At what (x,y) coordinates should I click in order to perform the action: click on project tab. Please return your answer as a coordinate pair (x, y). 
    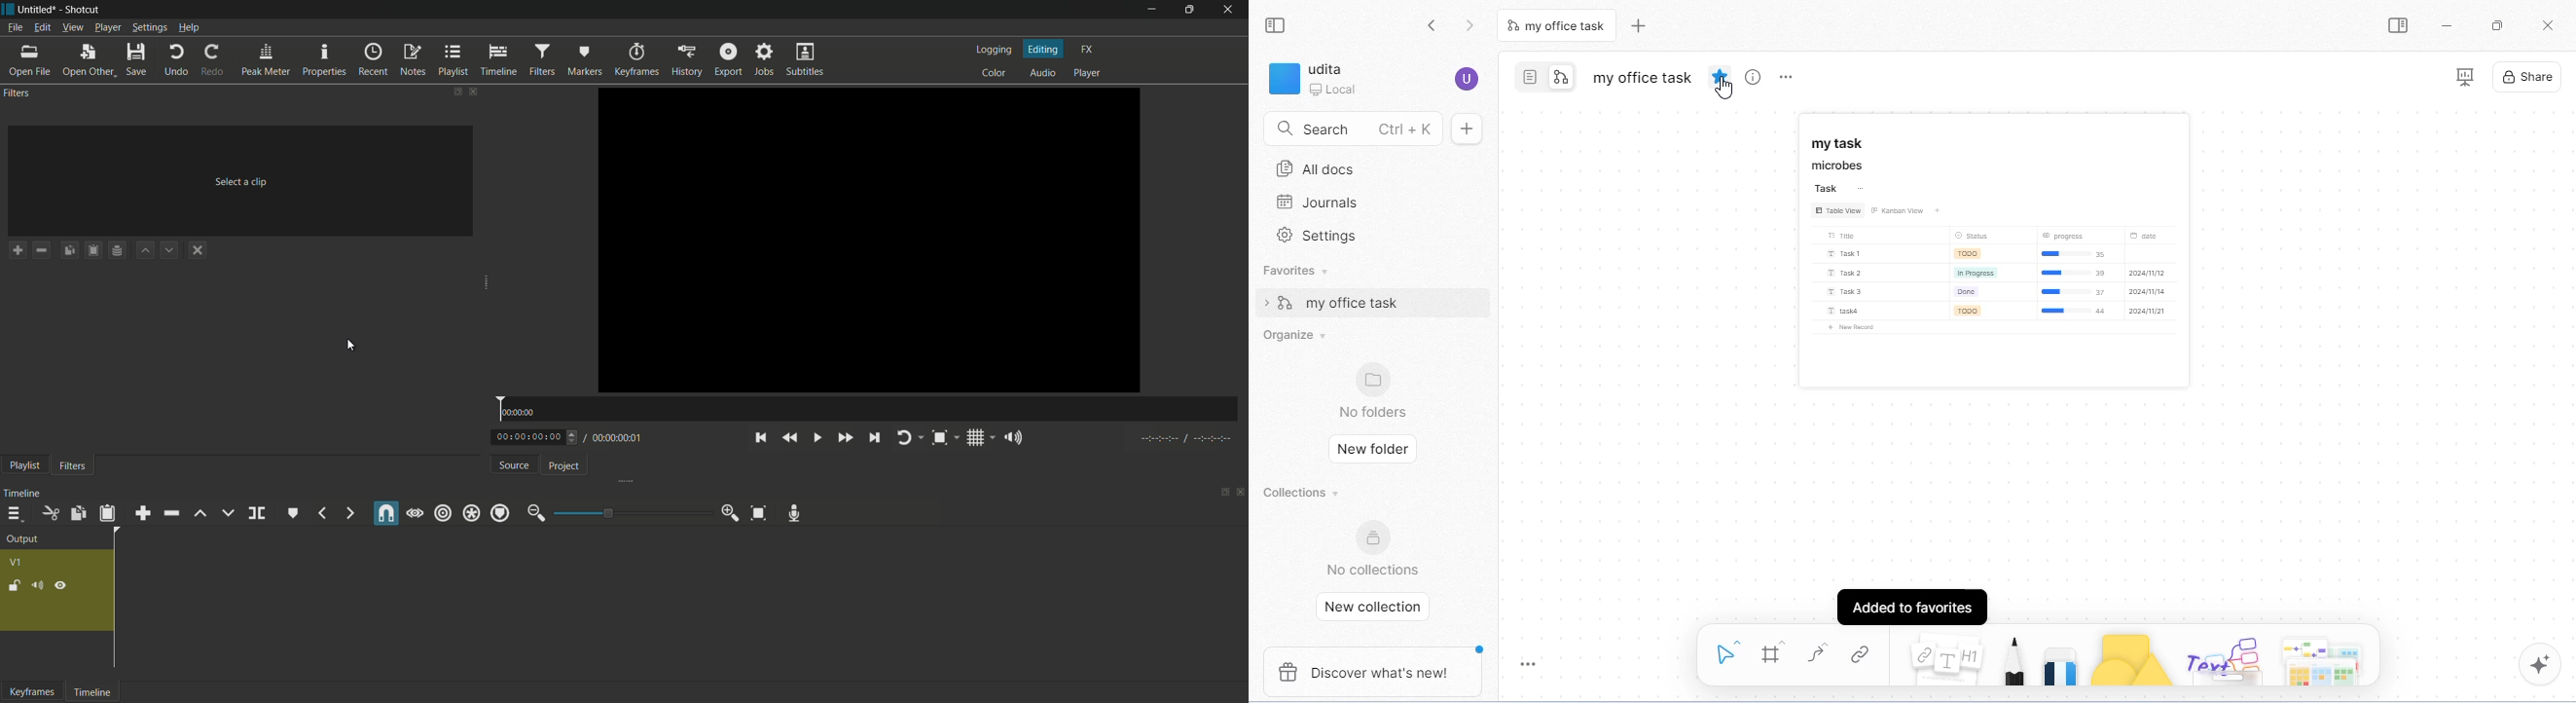
    Looking at the image, I should click on (564, 467).